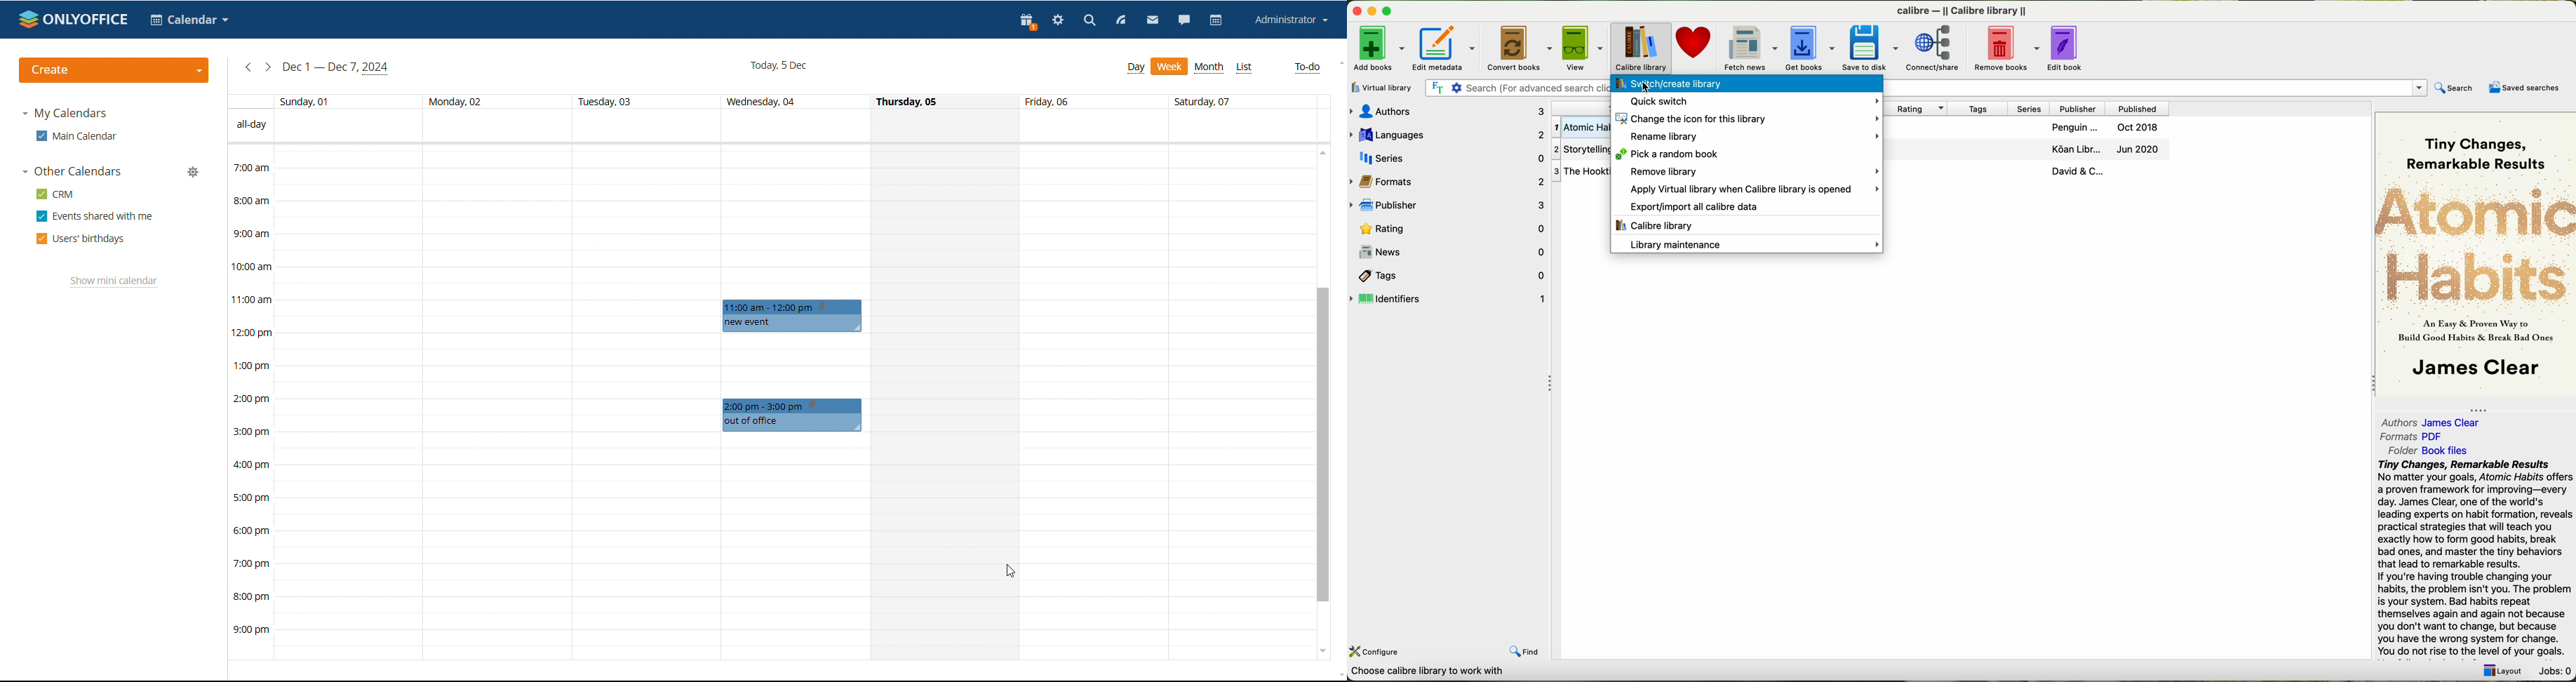  What do you see at coordinates (1450, 206) in the screenshot?
I see `publisher` at bounding box center [1450, 206].